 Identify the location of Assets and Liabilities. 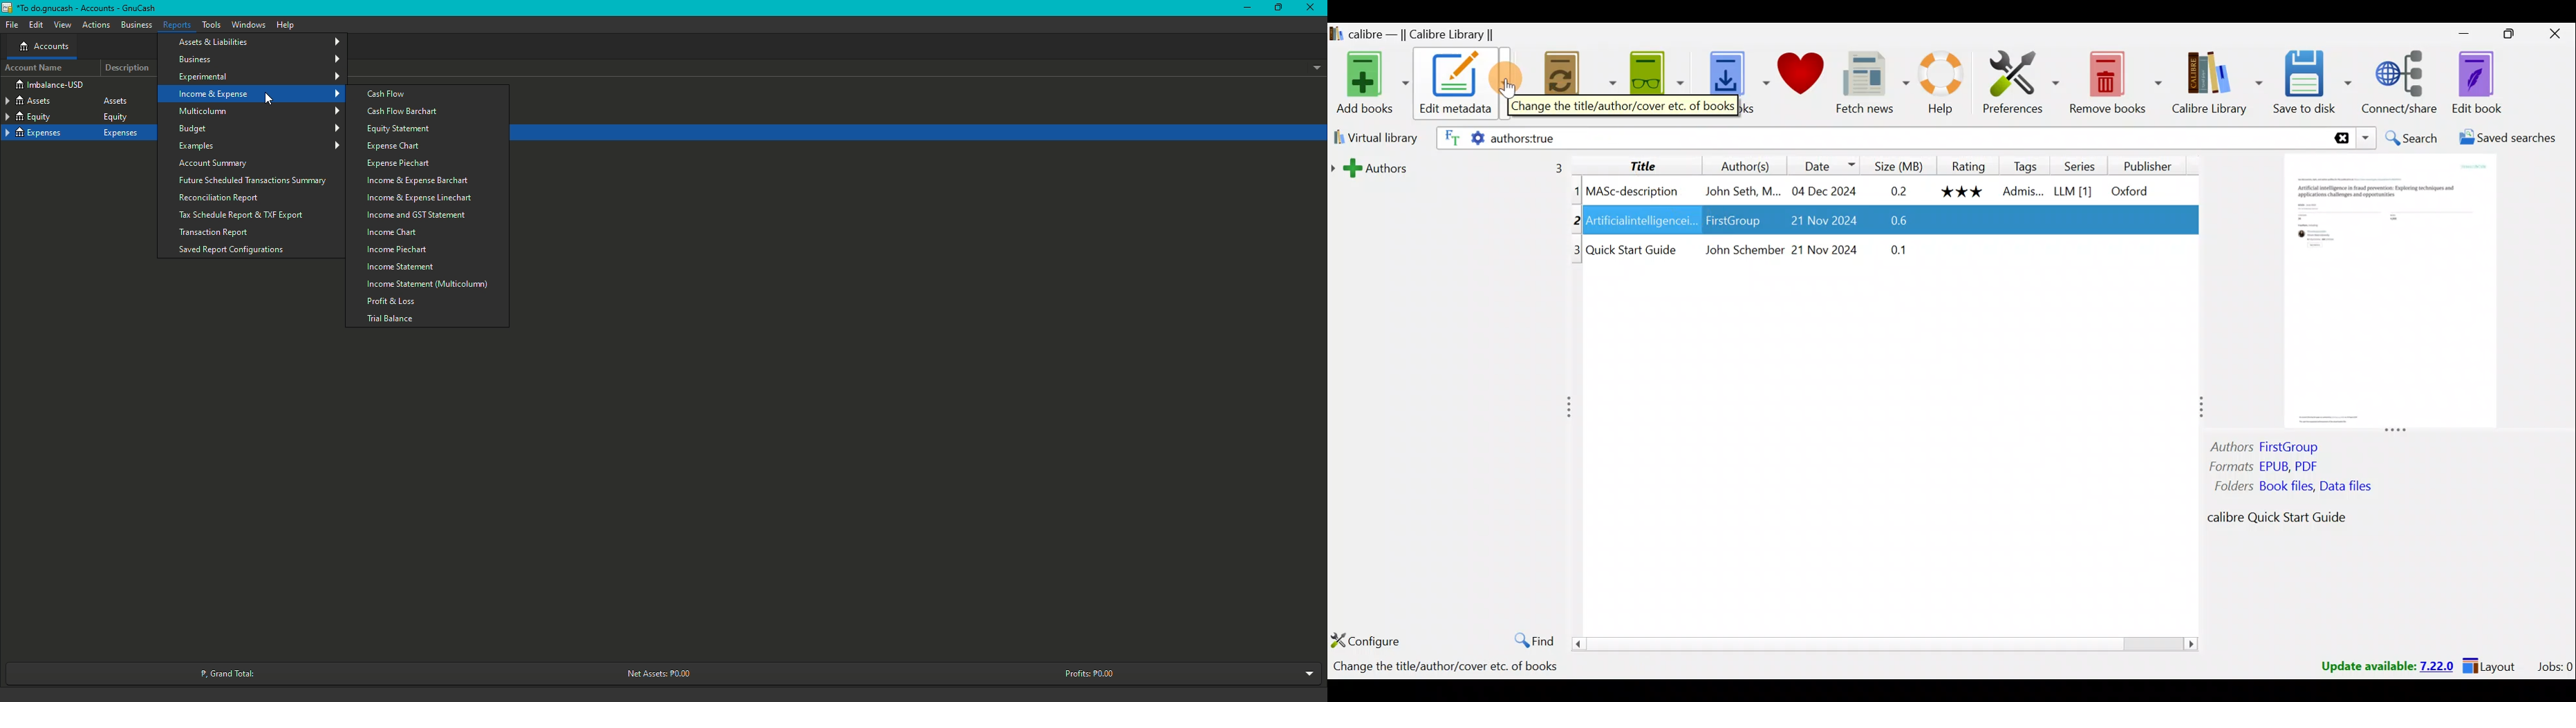
(262, 41).